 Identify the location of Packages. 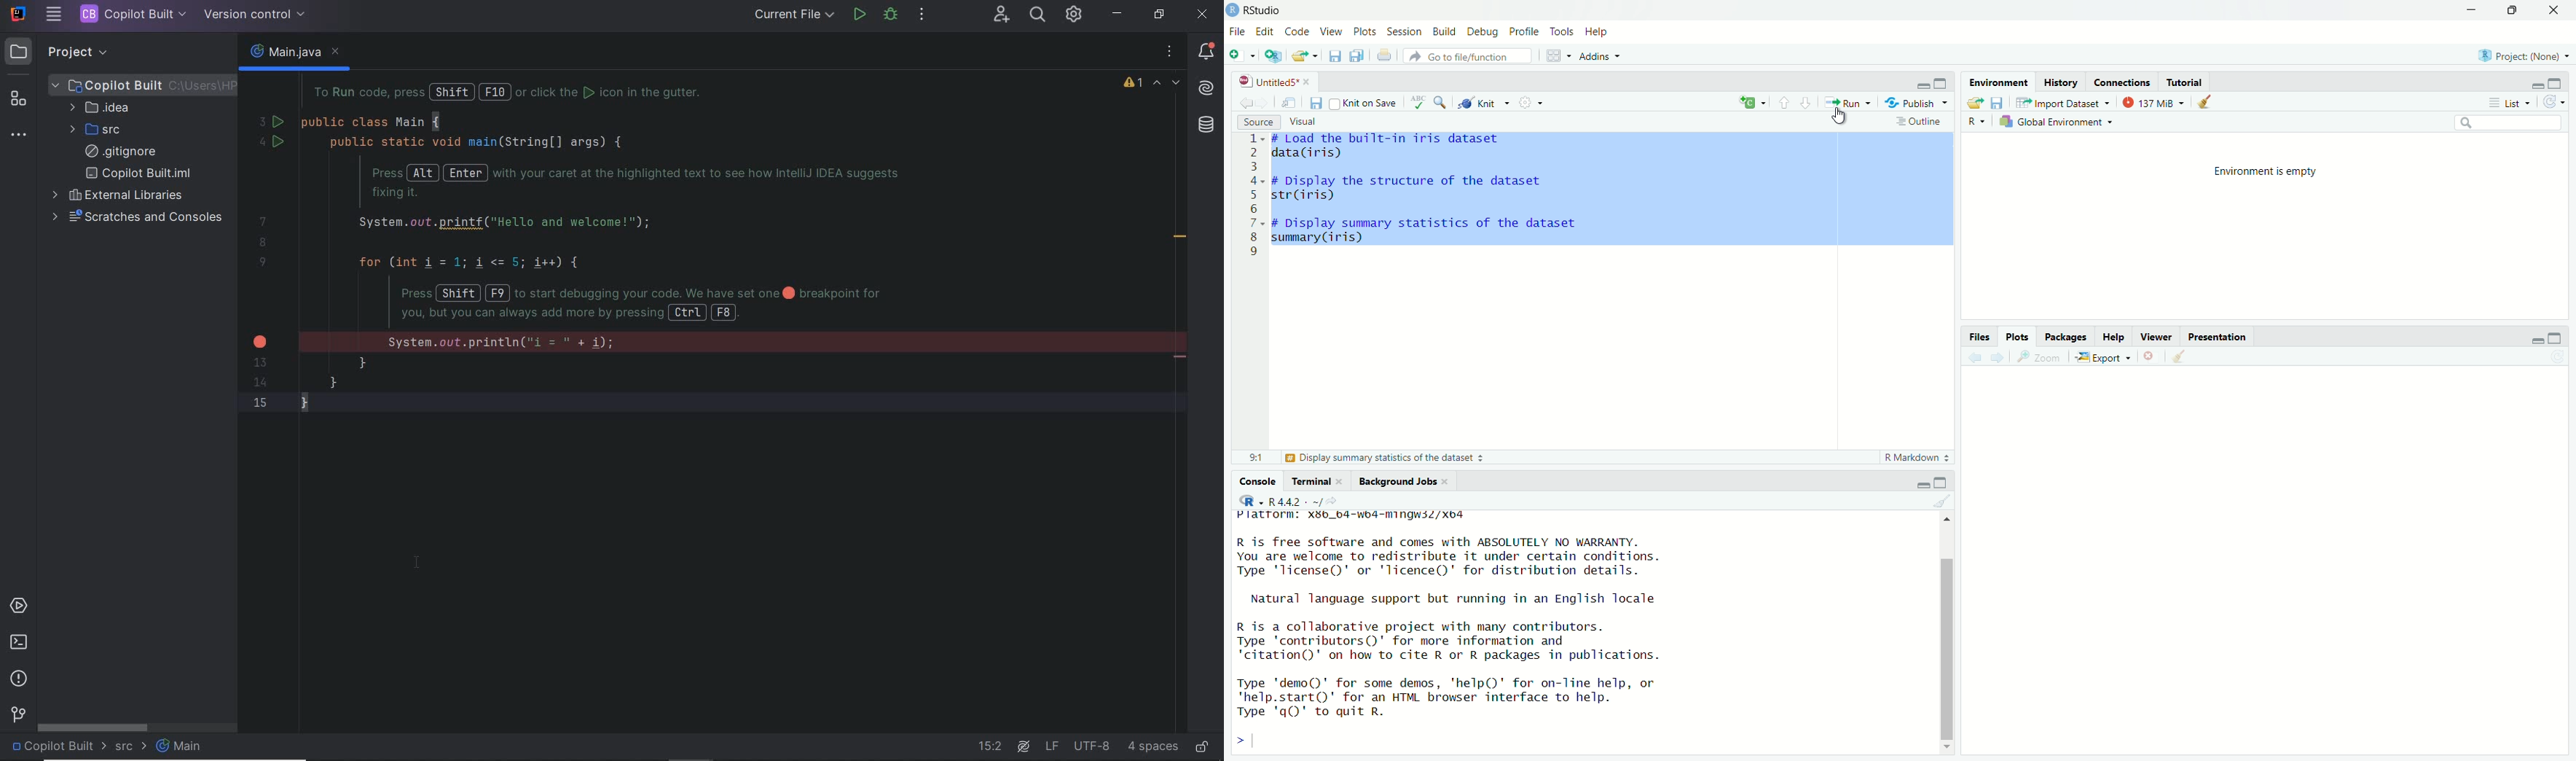
(2066, 335).